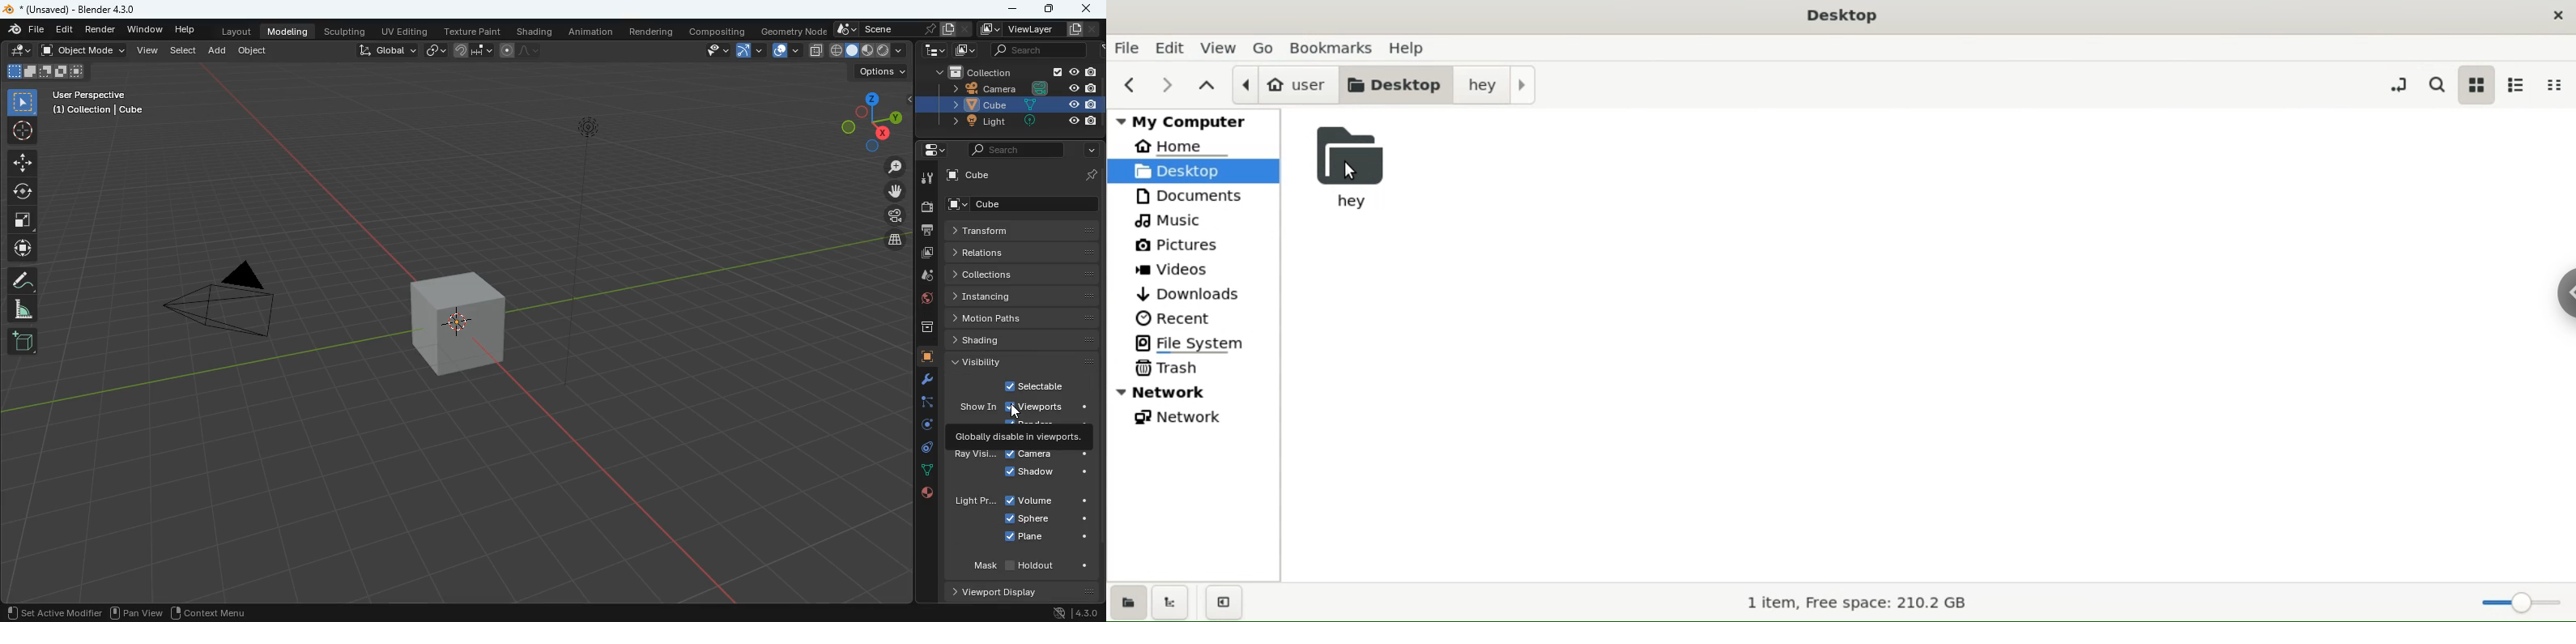 Image resolution: width=2576 pixels, height=644 pixels. I want to click on help, so click(184, 30).